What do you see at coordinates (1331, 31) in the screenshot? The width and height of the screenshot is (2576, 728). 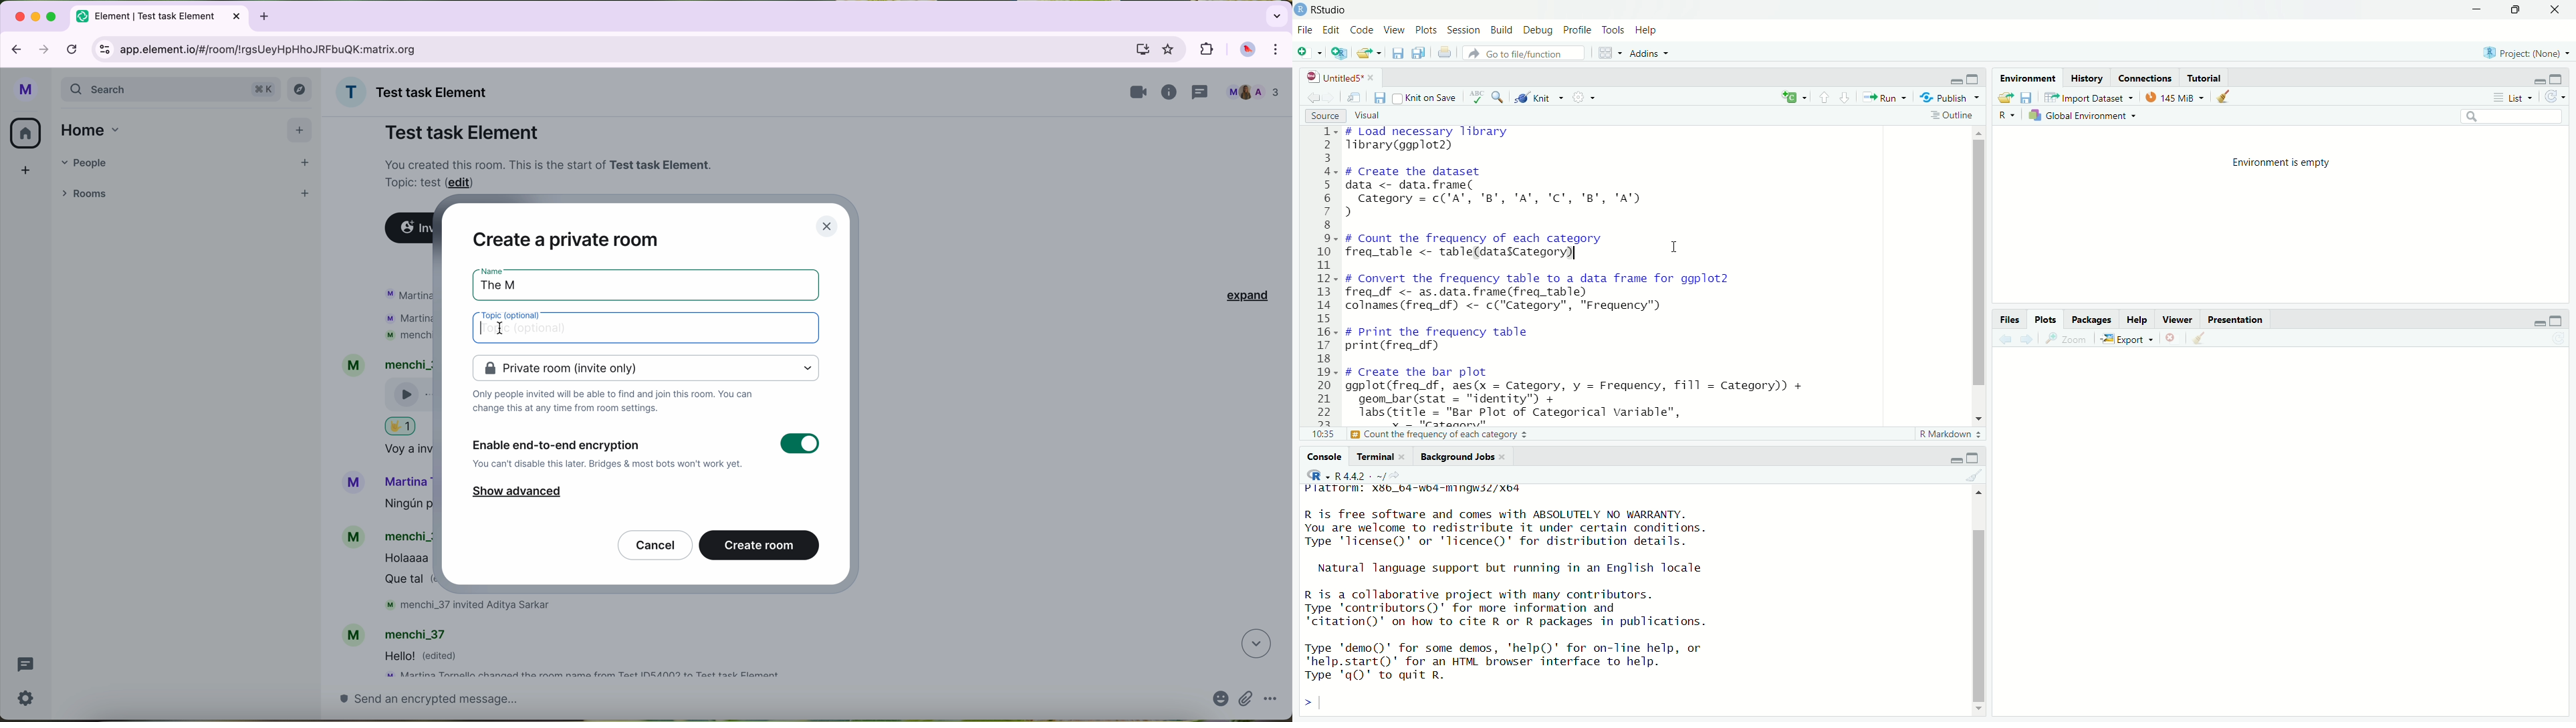 I see `edit` at bounding box center [1331, 31].